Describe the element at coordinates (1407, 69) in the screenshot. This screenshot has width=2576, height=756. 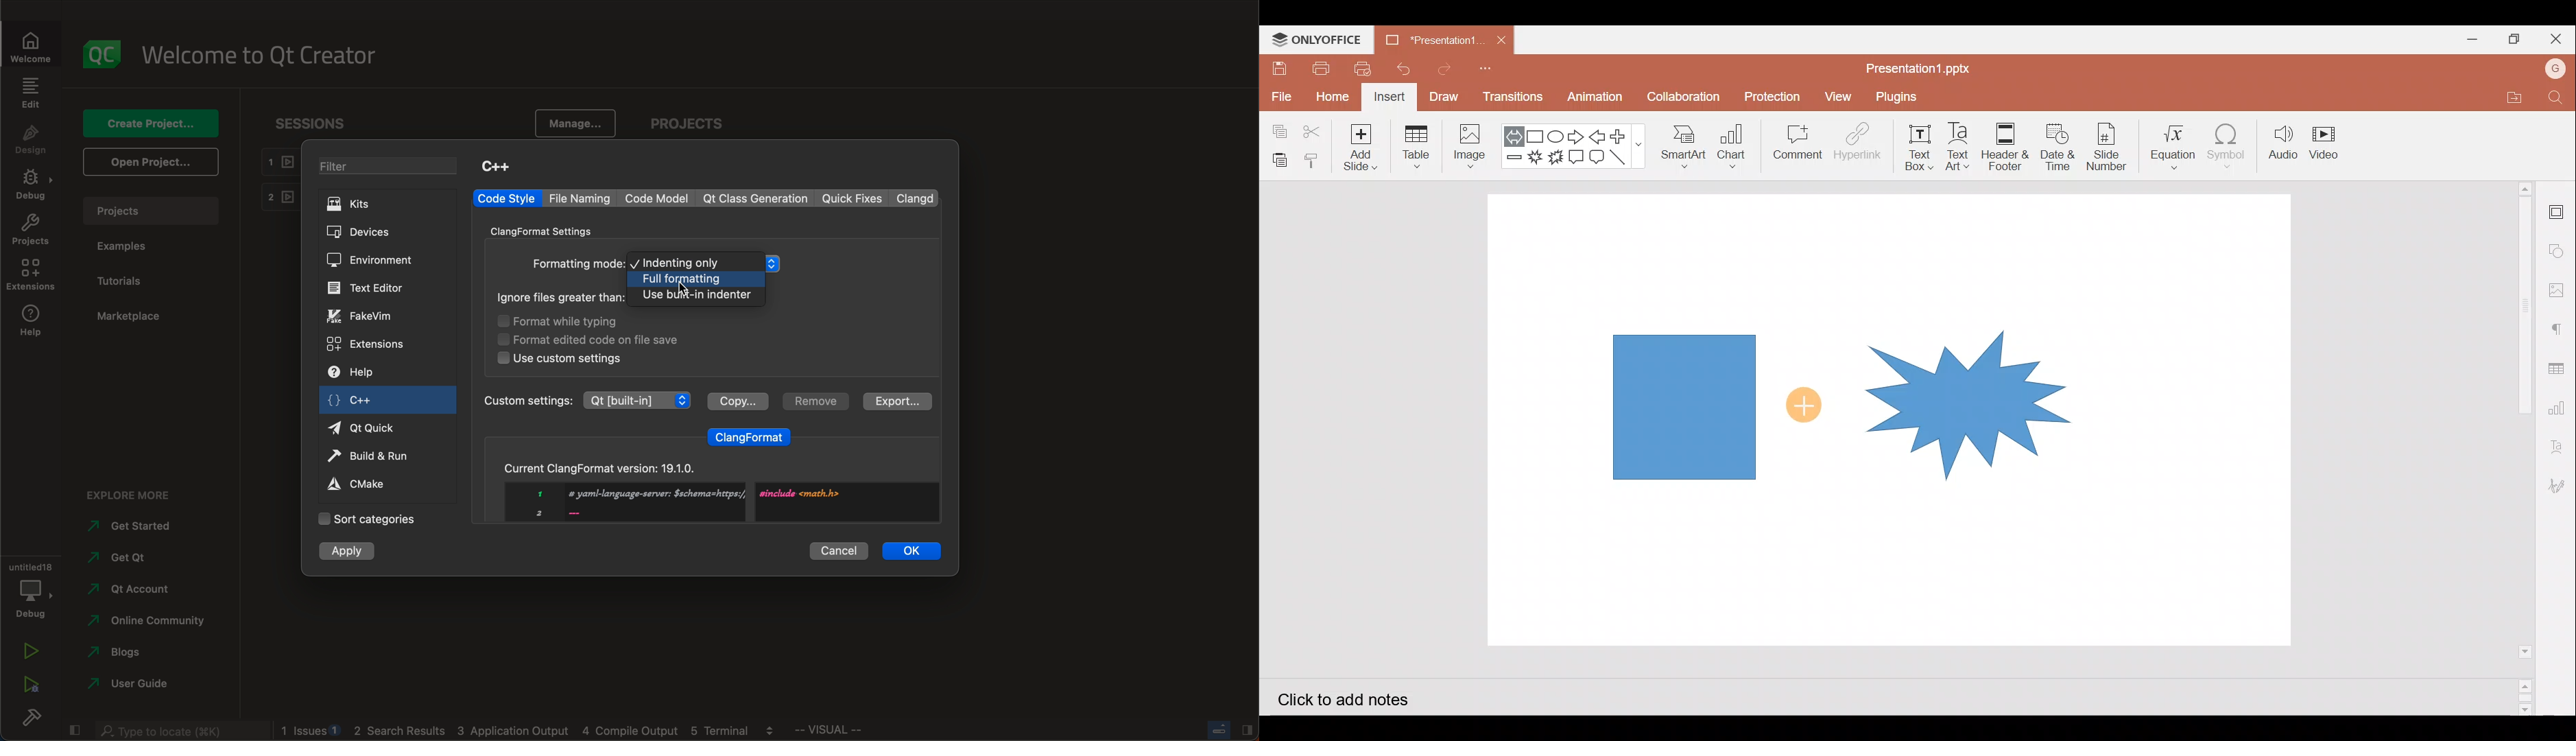
I see `Undo` at that location.